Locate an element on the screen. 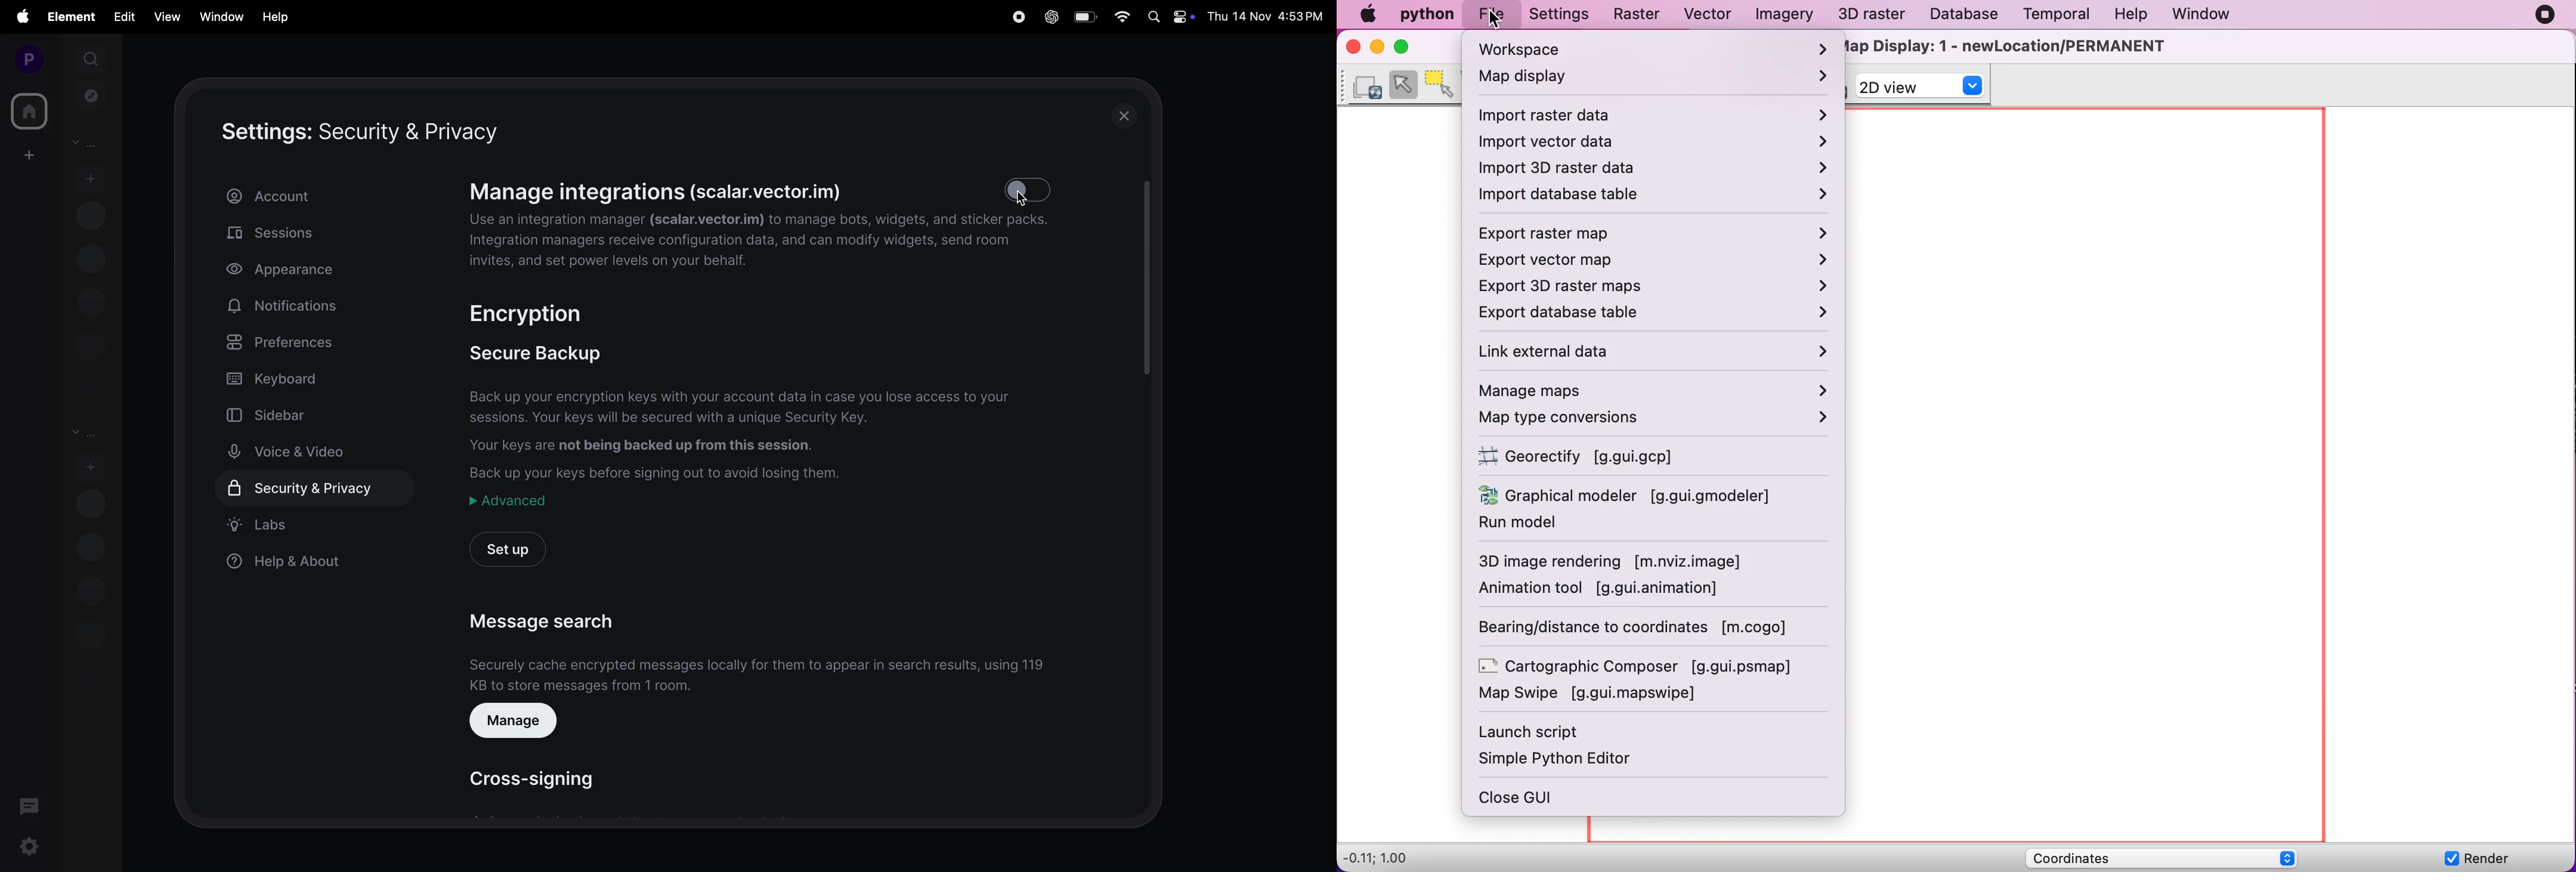 The image size is (2576, 896). appearance is located at coordinates (281, 272).